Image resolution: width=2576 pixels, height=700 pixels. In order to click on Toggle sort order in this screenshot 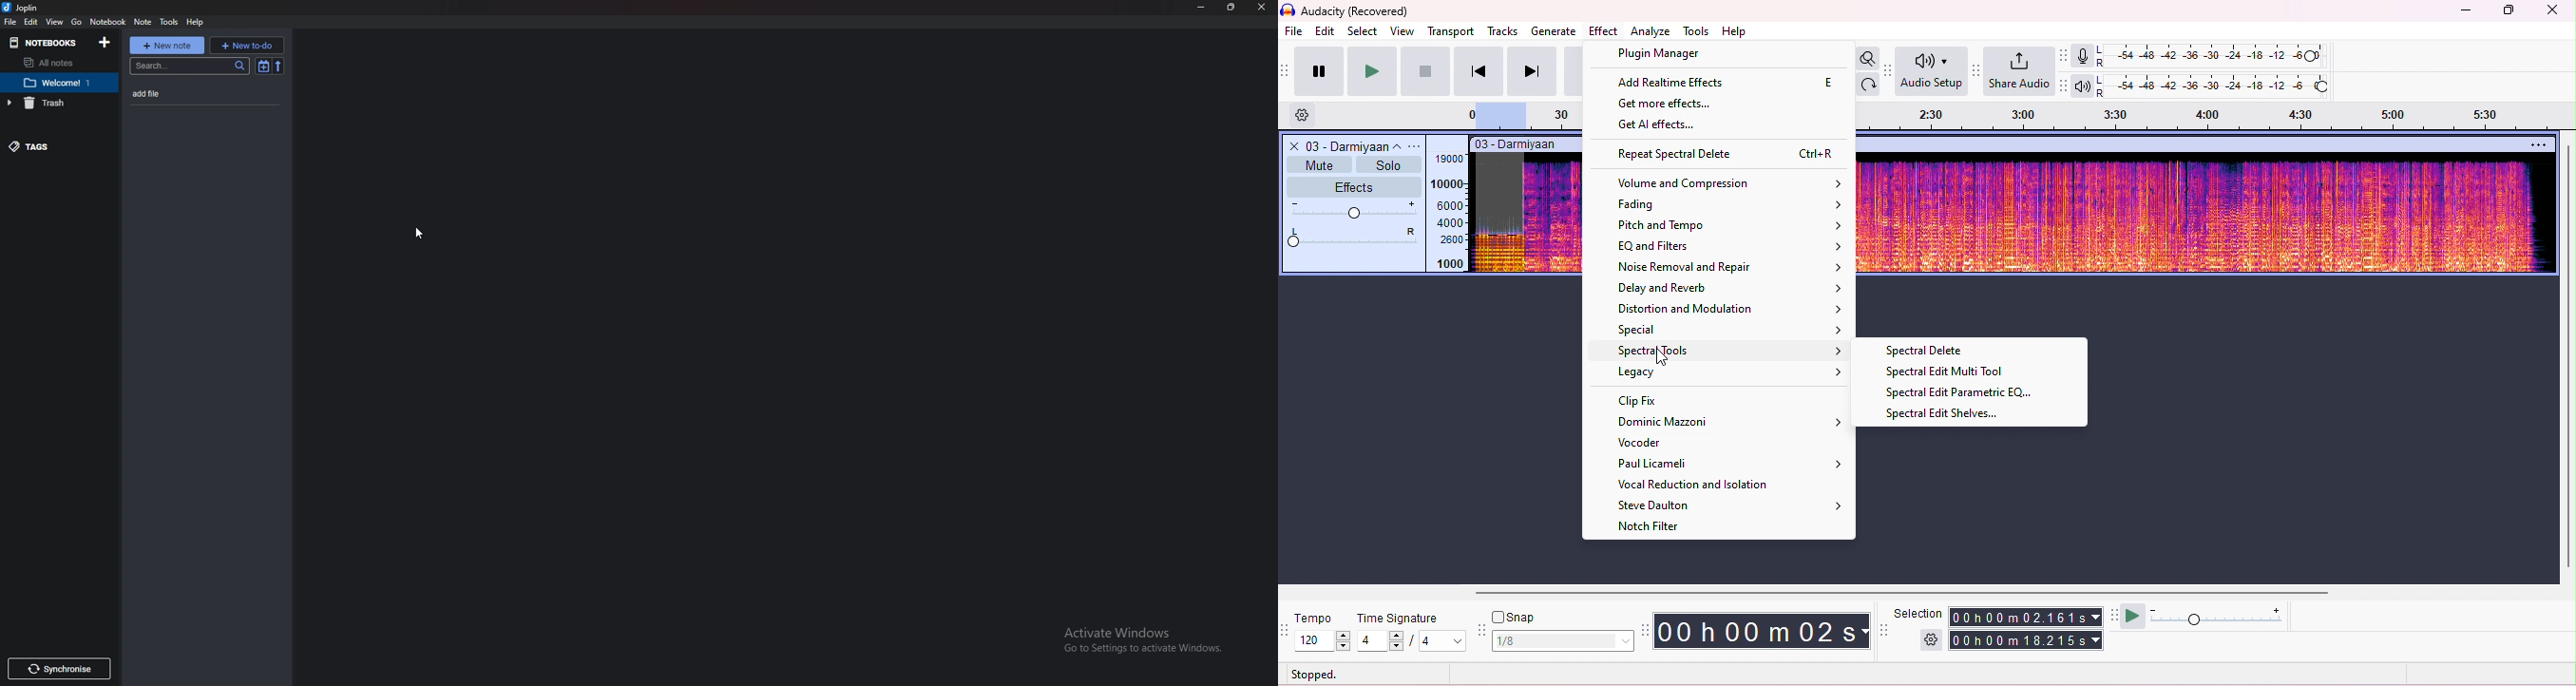, I will do `click(261, 67)`.